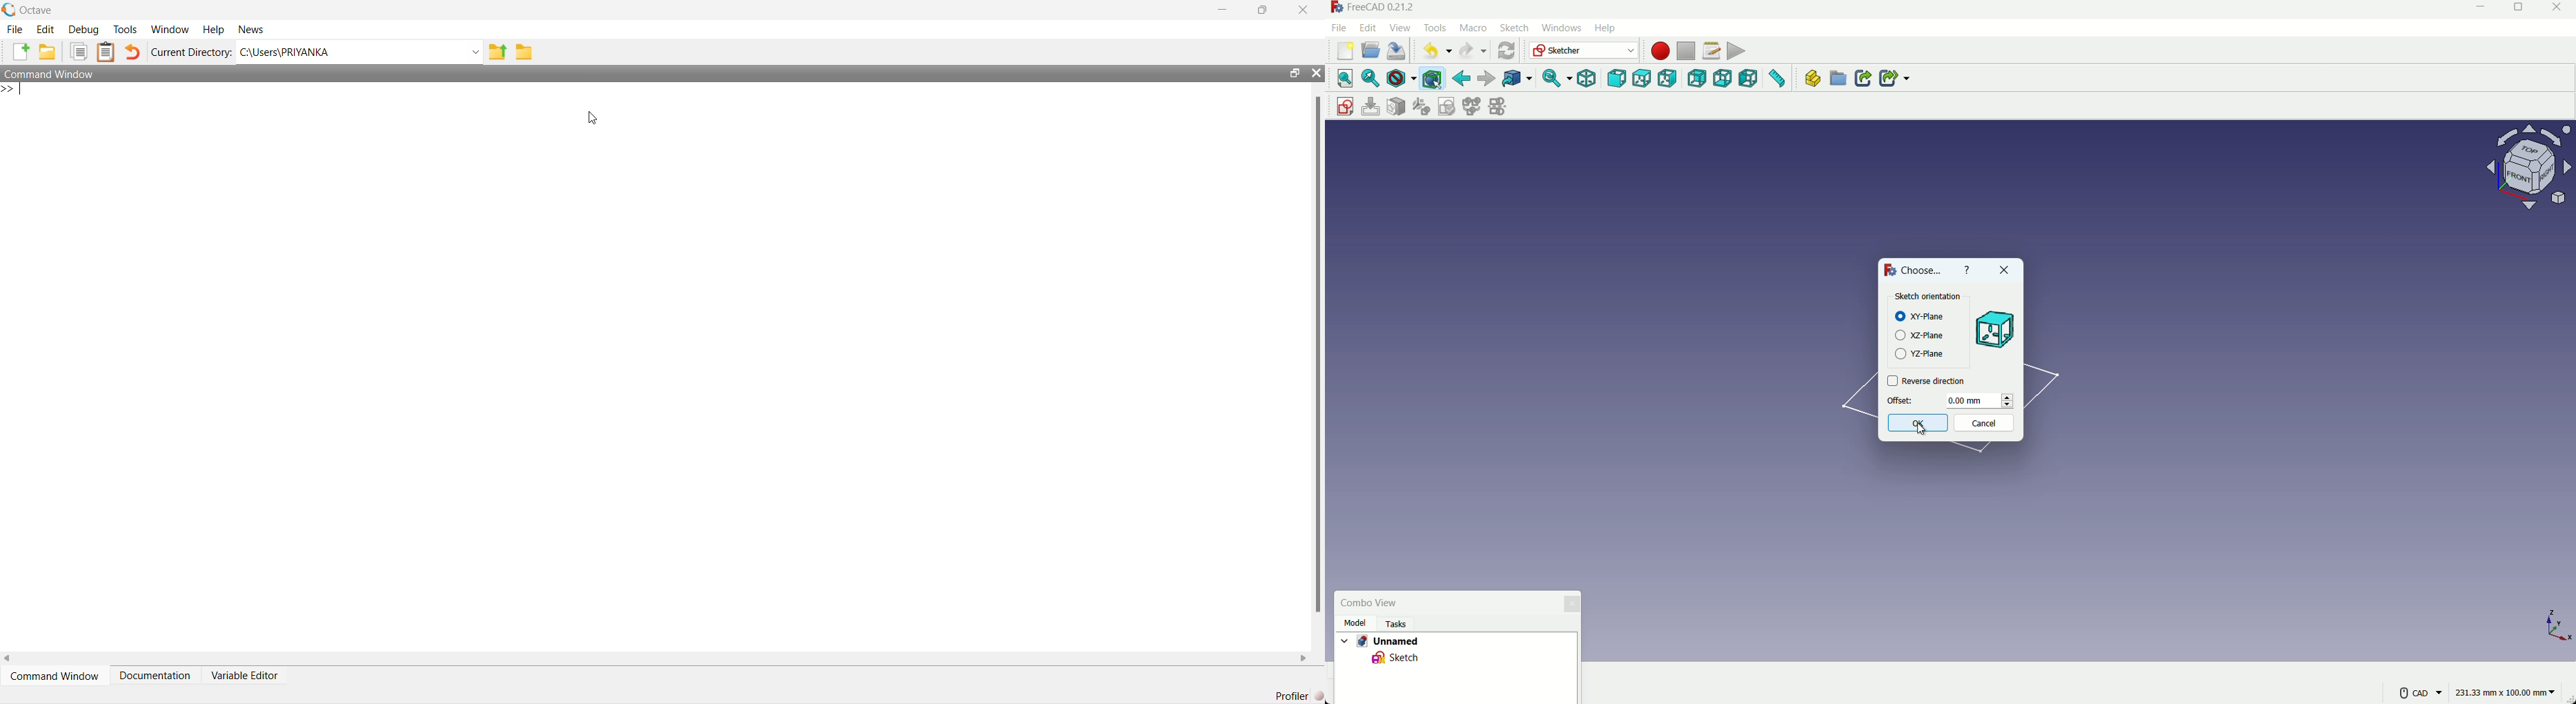  Describe the element at coordinates (1922, 315) in the screenshot. I see `xy plane` at that location.